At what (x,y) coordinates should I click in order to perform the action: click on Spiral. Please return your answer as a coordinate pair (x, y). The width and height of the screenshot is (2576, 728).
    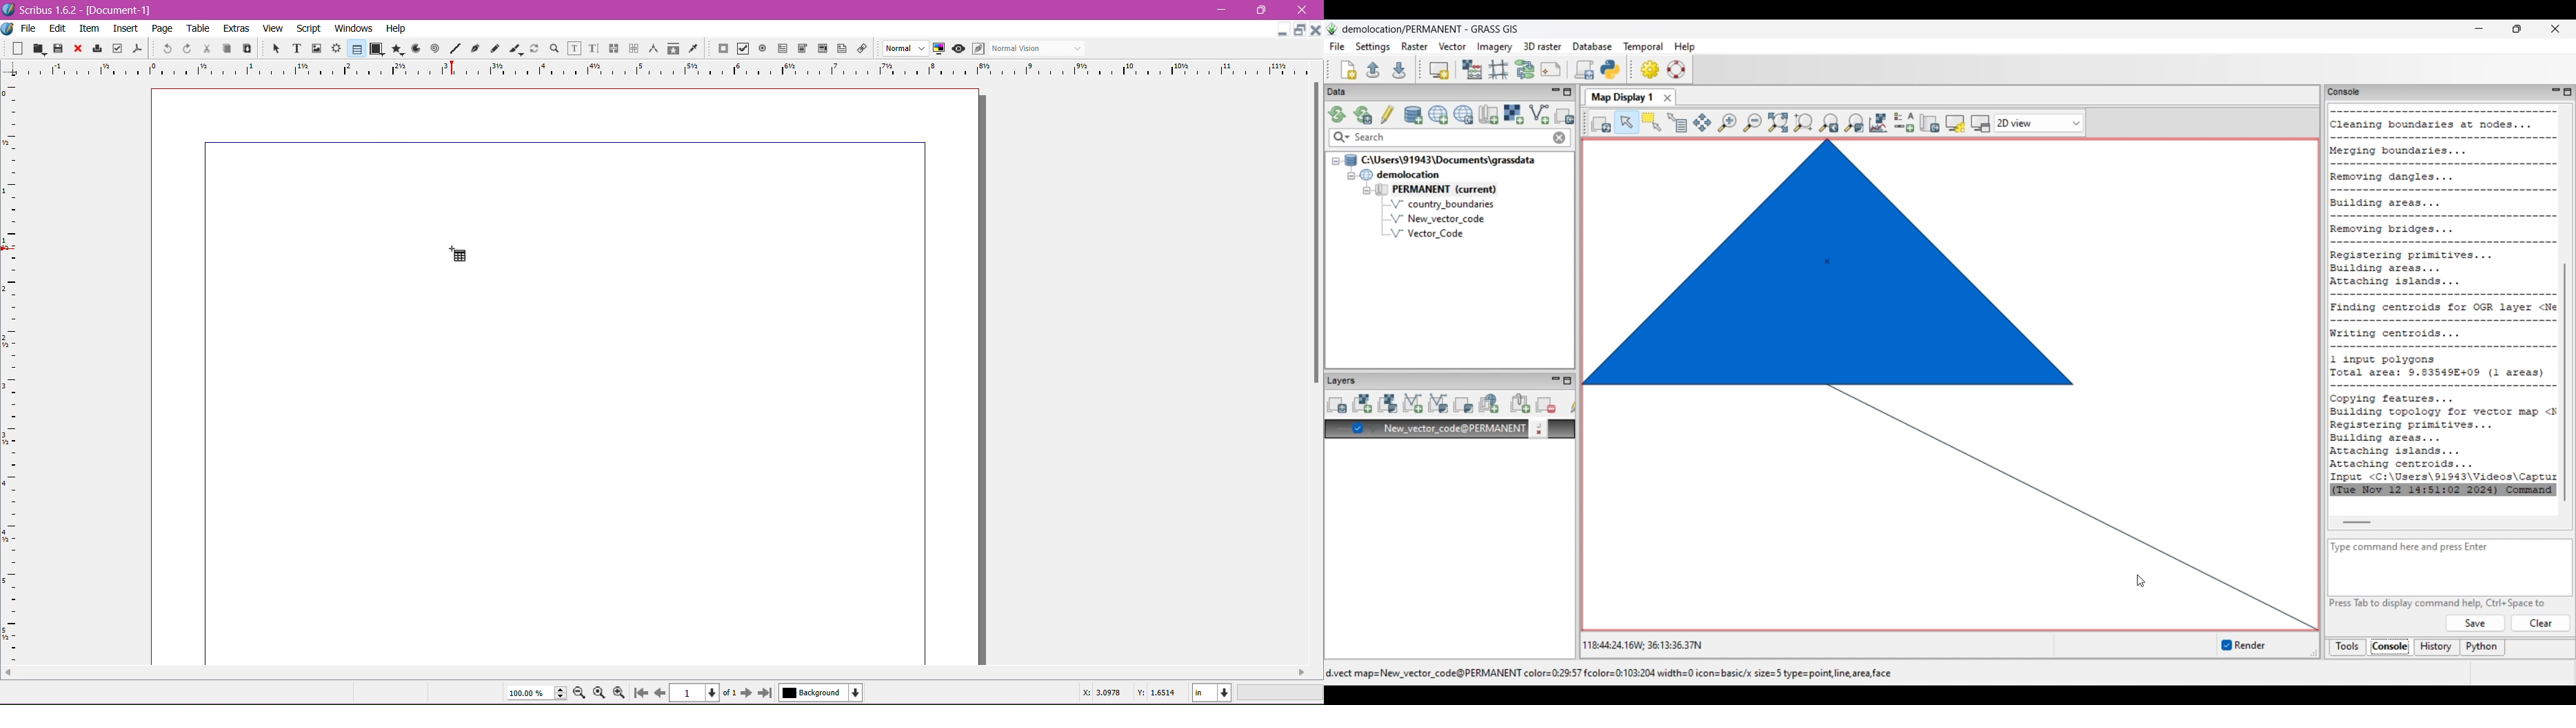
    Looking at the image, I should click on (434, 48).